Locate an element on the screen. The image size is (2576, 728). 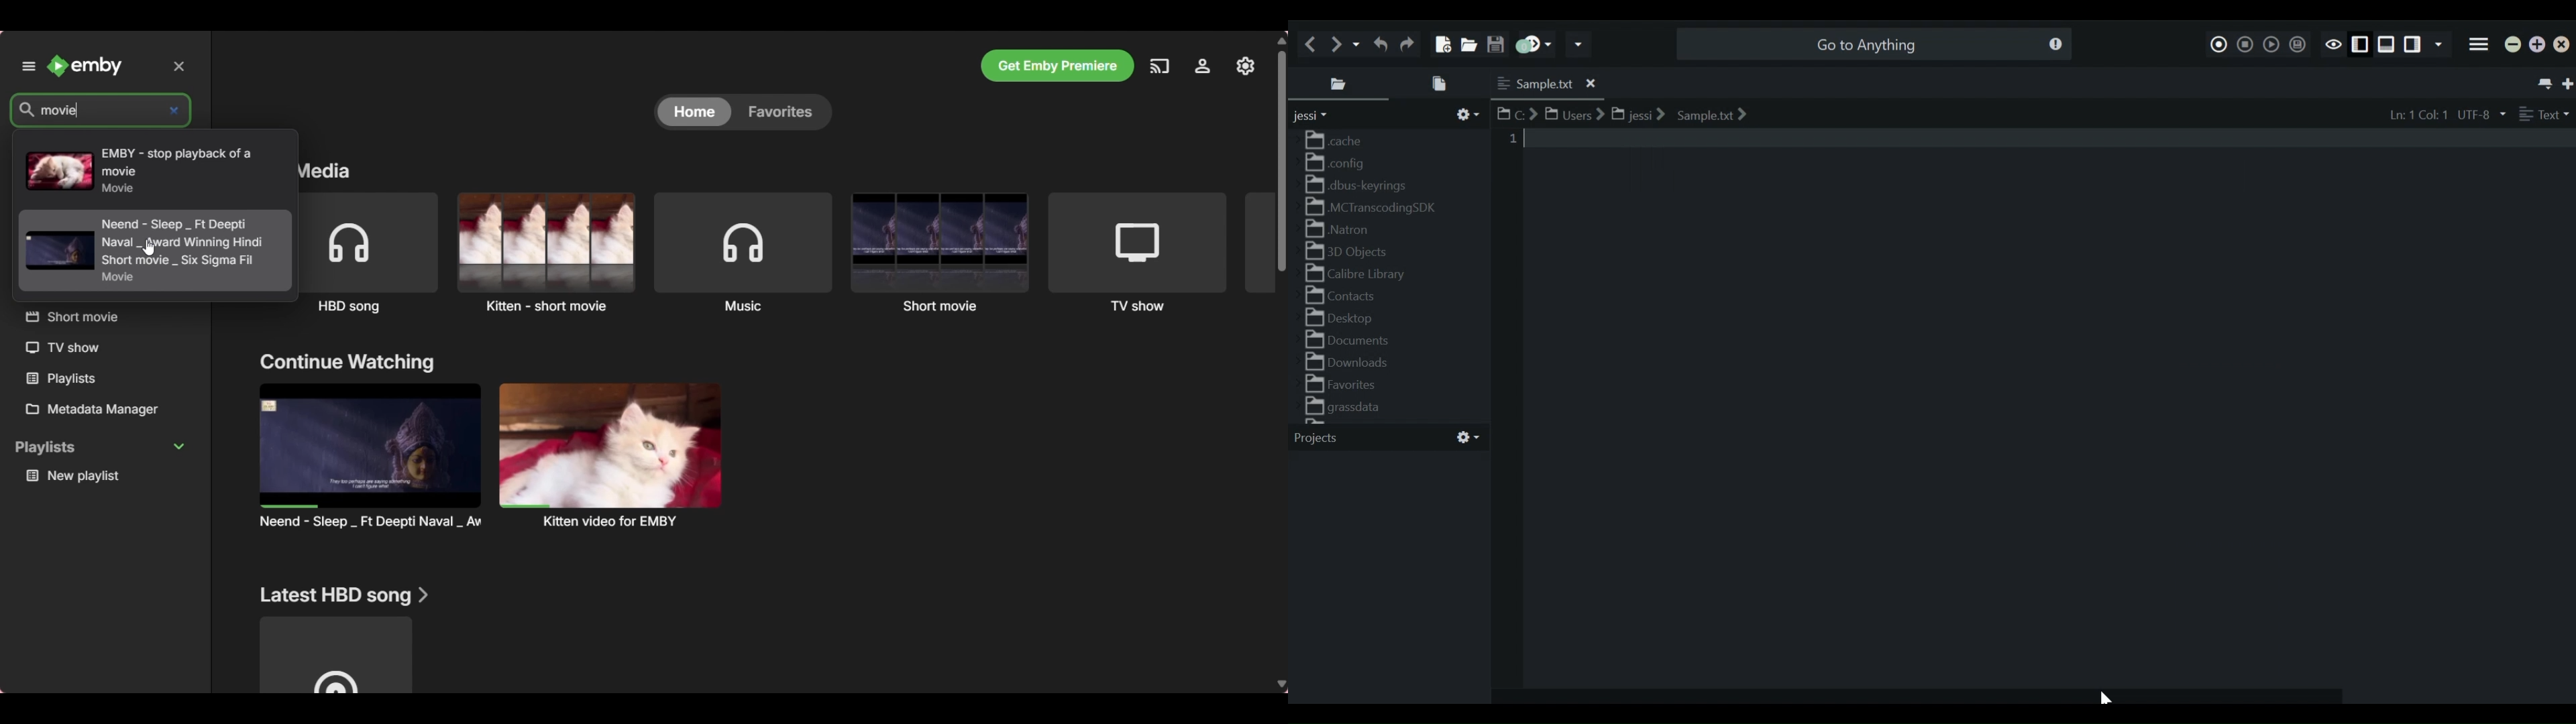
Search is located at coordinates (1876, 44).